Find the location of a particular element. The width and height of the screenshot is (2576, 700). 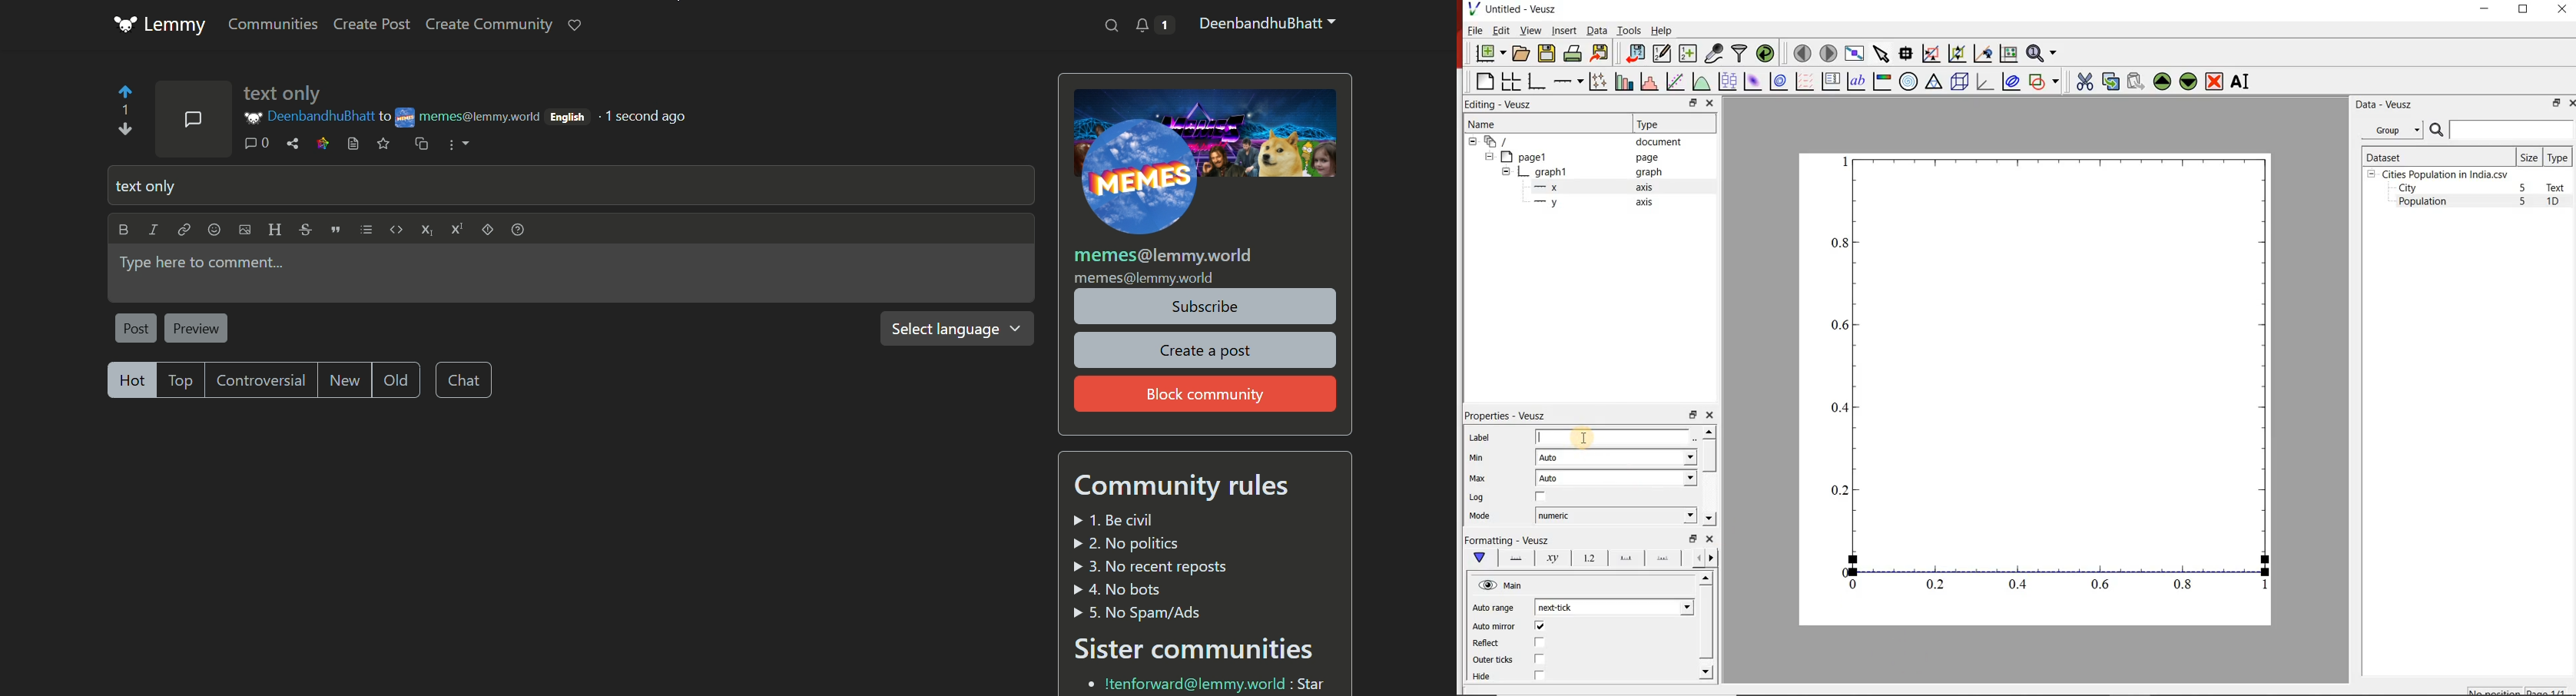

save the document is located at coordinates (1547, 52).